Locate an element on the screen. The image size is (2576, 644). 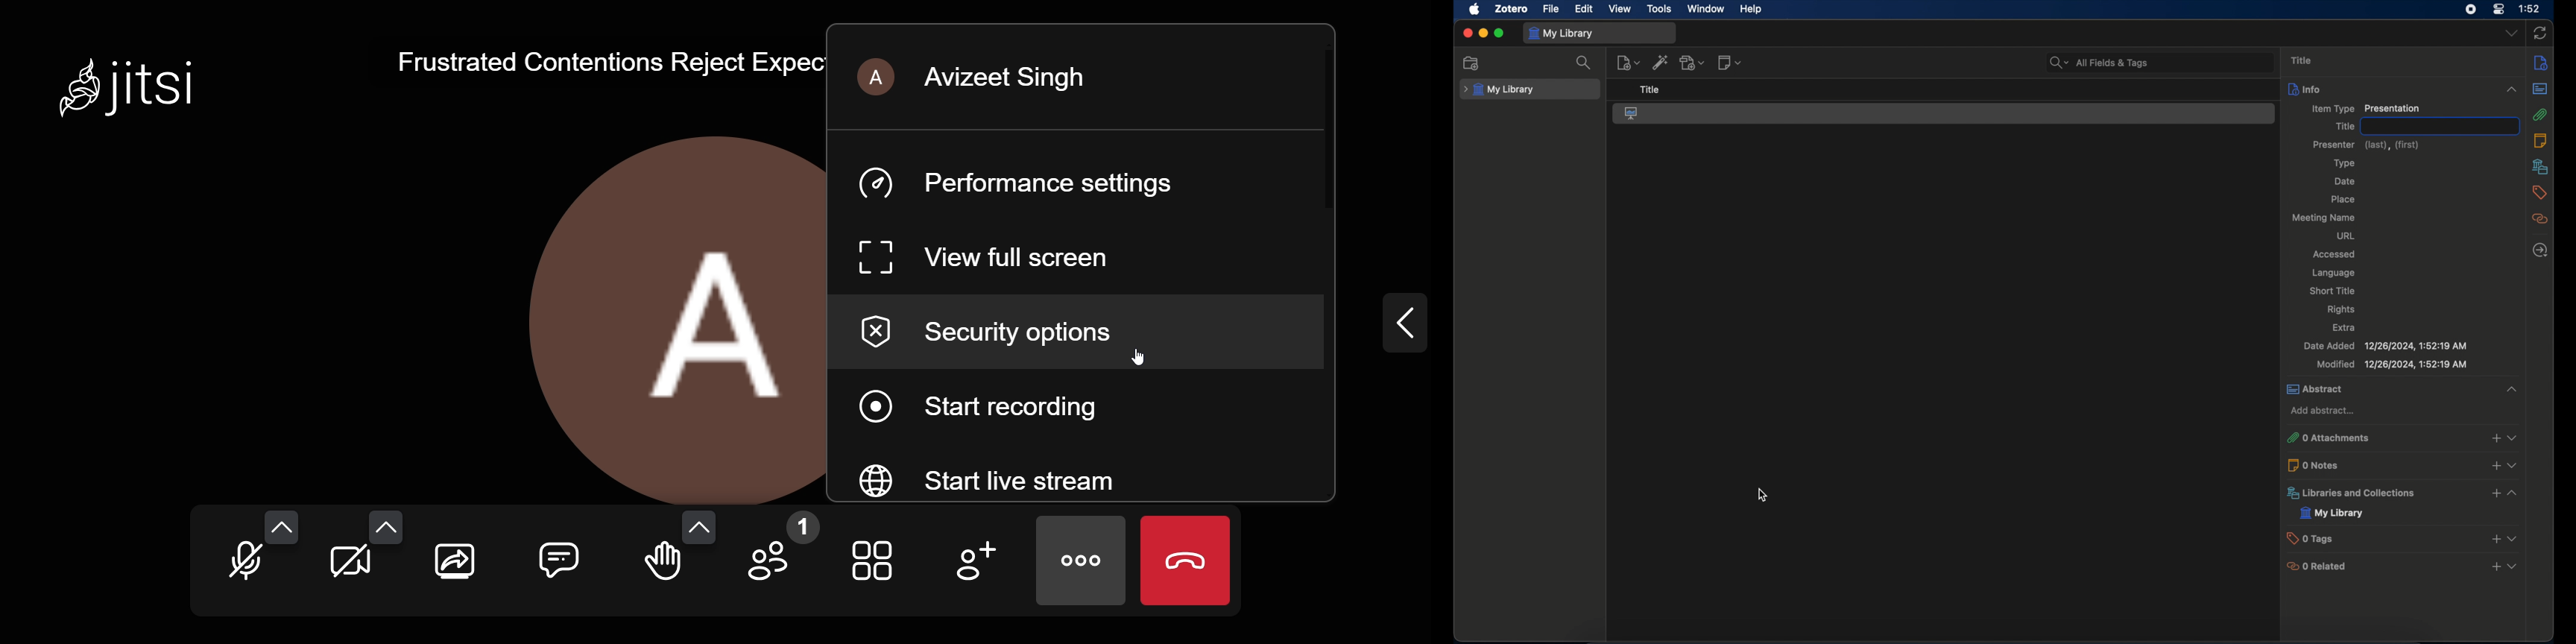
meeting name is located at coordinates (2325, 218).